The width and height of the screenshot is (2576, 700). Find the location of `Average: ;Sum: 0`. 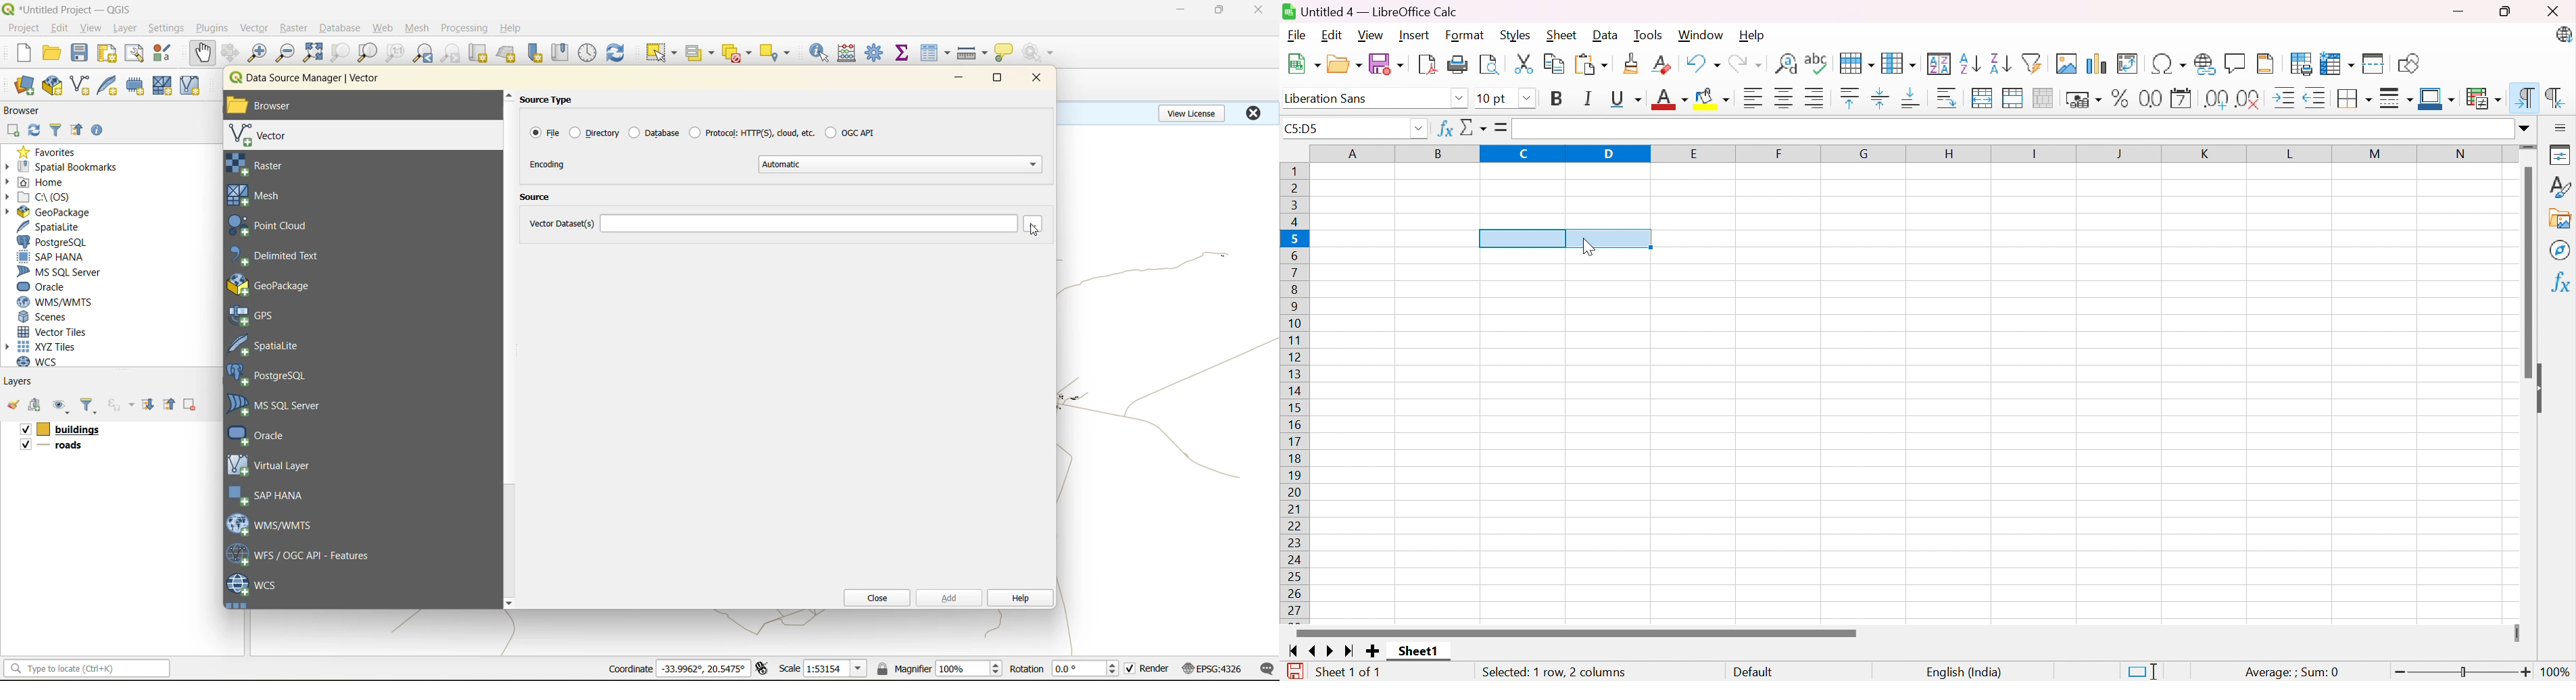

Average: ;Sum: 0 is located at coordinates (2291, 670).